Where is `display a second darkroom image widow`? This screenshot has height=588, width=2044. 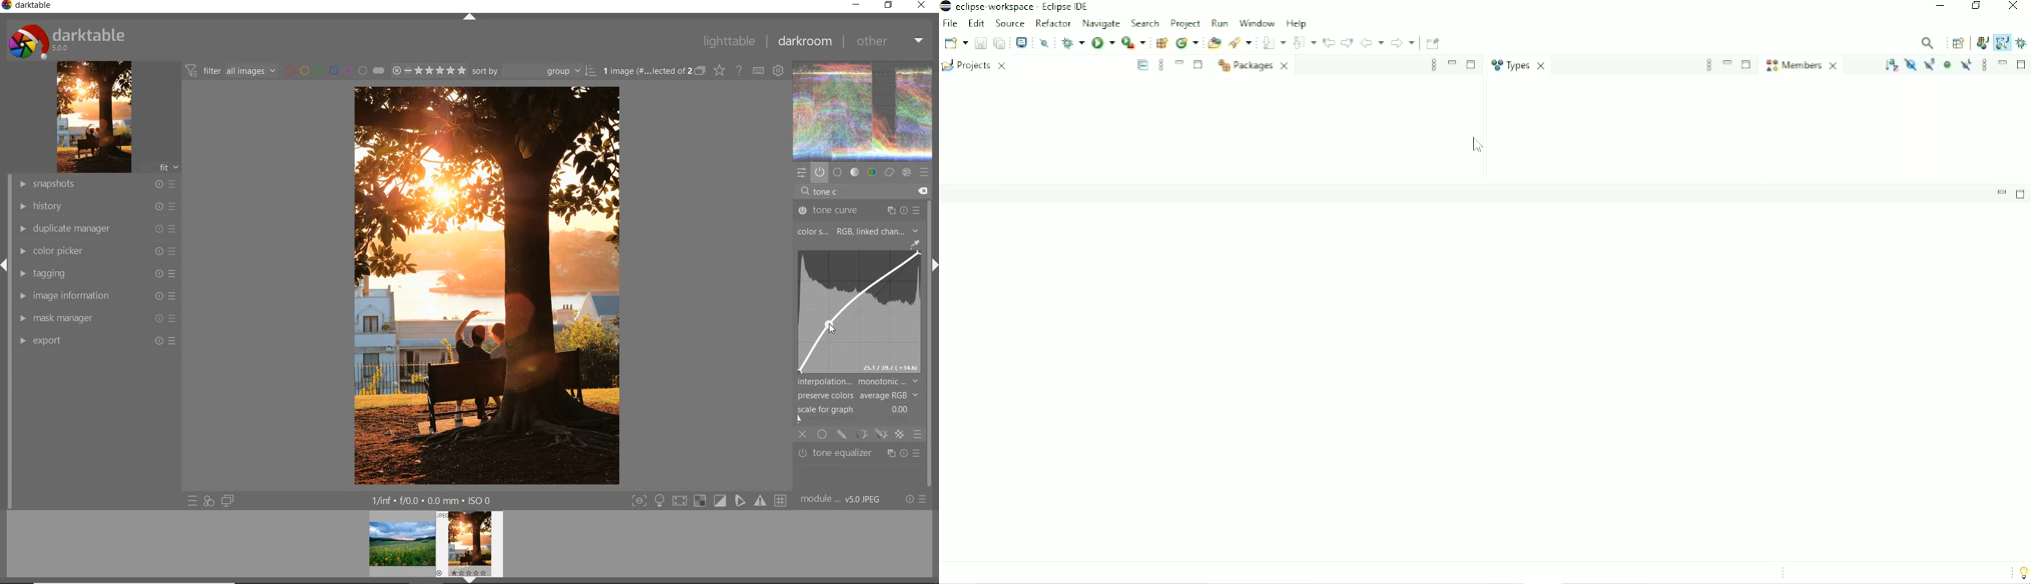 display a second darkroom image widow is located at coordinates (228, 501).